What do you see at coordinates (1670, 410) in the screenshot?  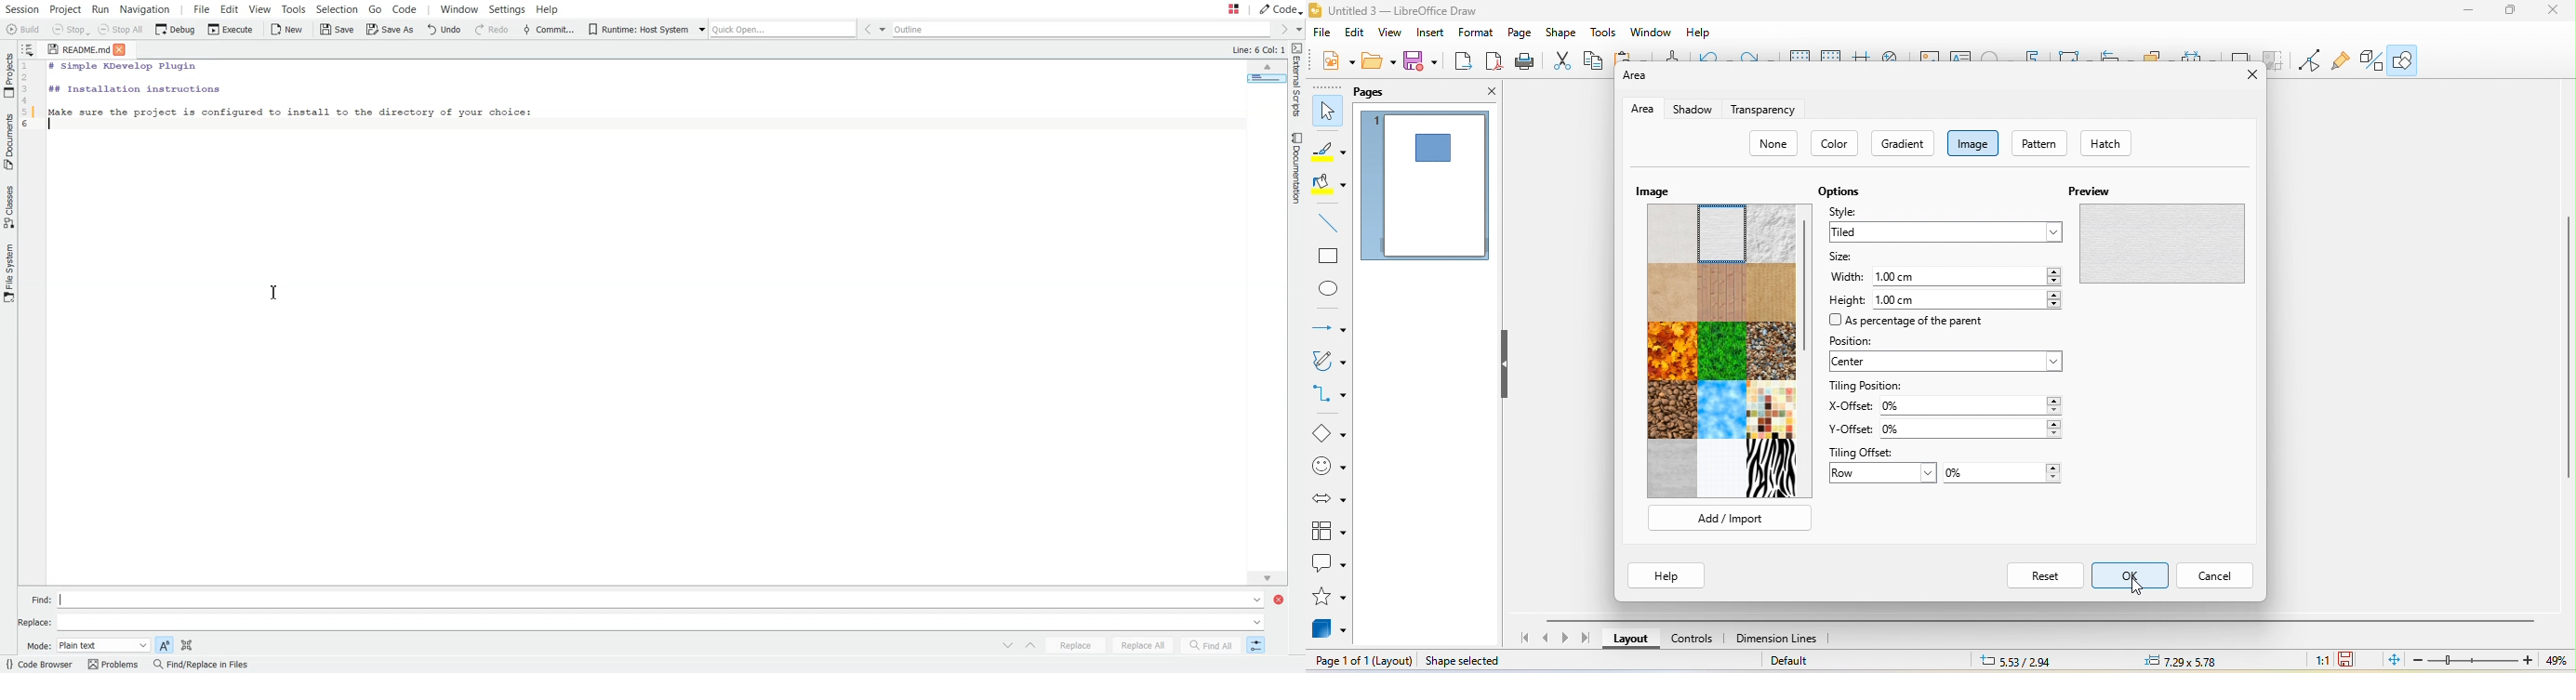 I see `texture 10` at bounding box center [1670, 410].